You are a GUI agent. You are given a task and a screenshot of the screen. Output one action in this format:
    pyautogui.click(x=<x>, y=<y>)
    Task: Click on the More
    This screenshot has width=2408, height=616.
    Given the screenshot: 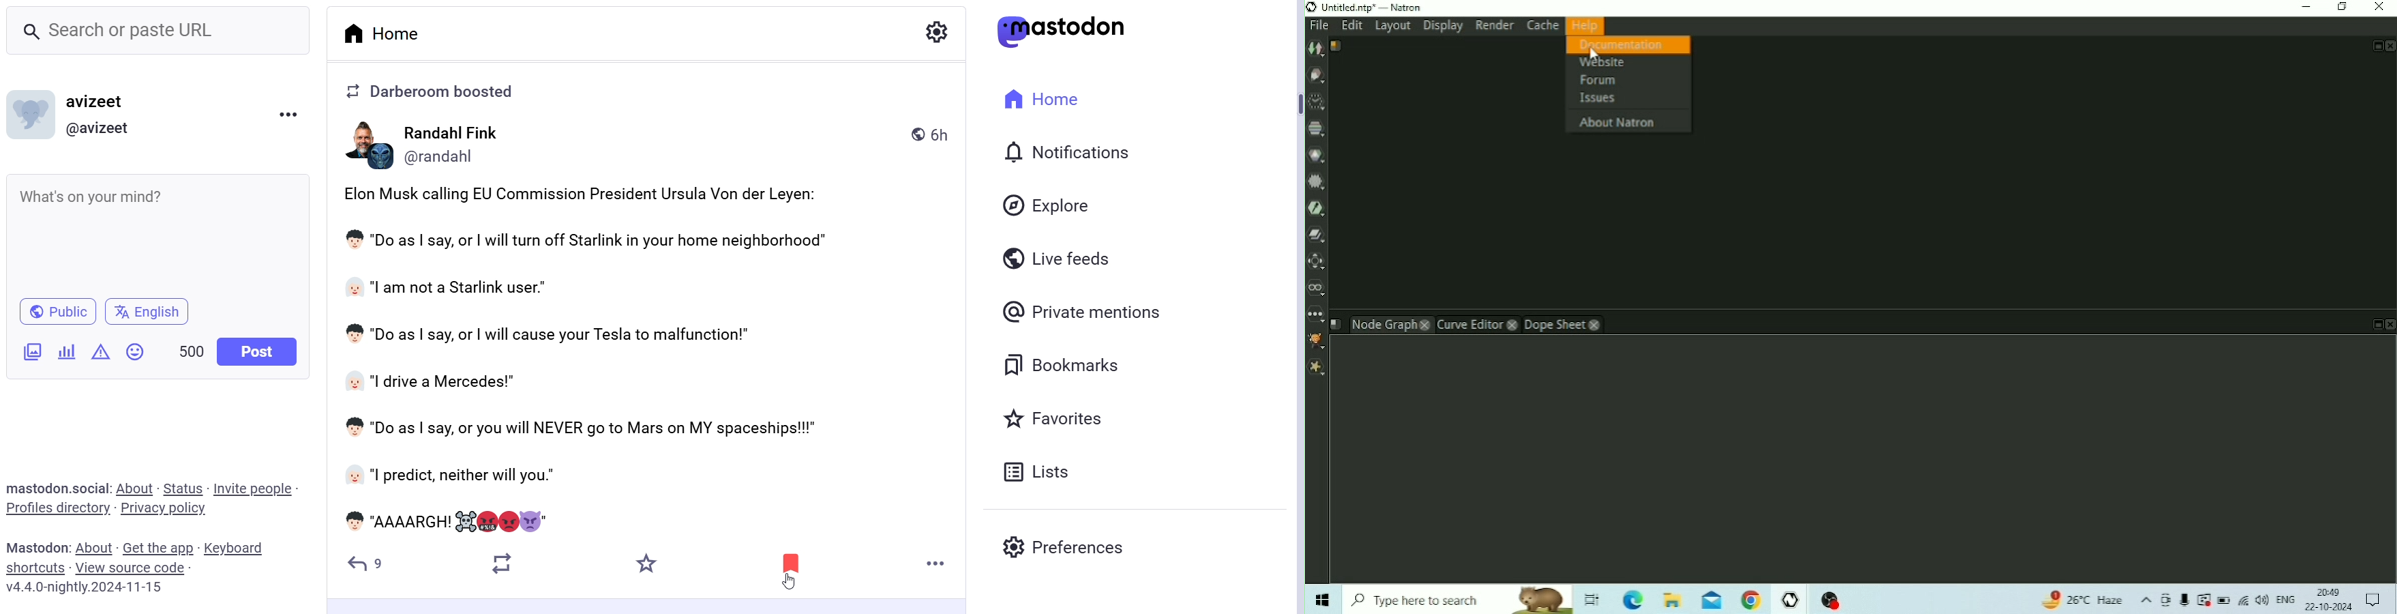 What is the action you would take?
    pyautogui.click(x=937, y=566)
    